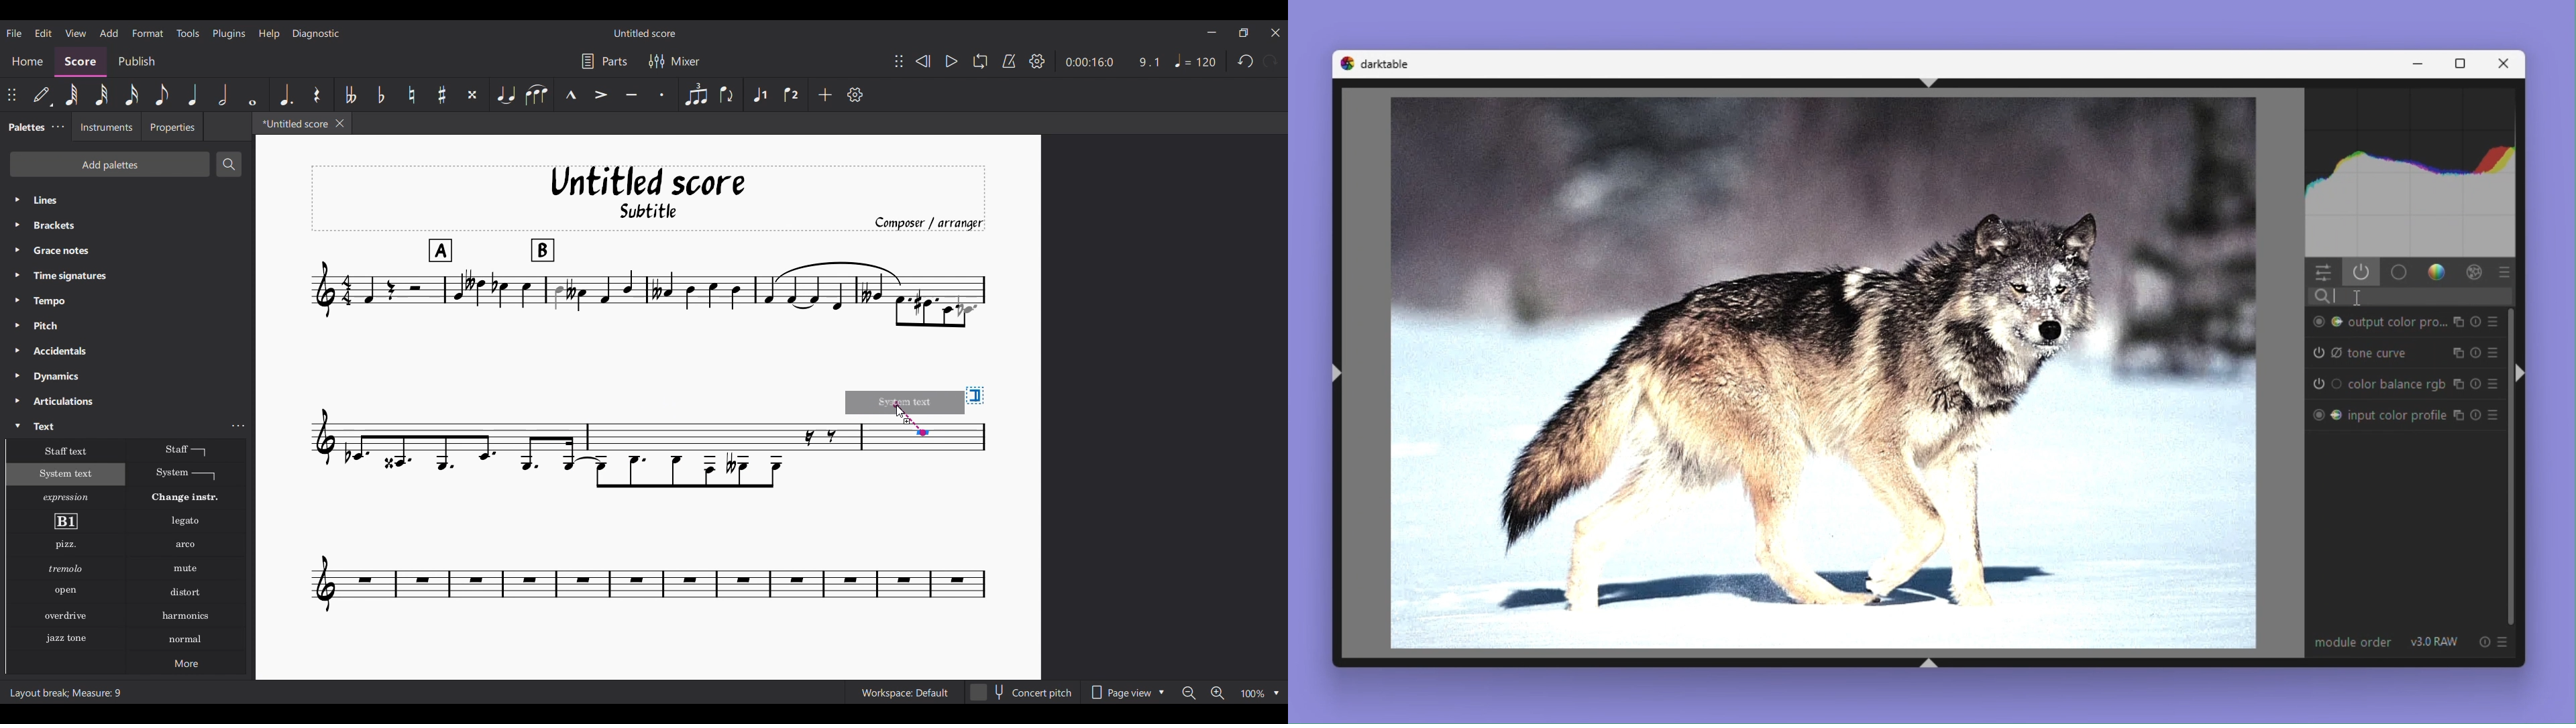 This screenshot has width=2576, height=728. Describe the element at coordinates (1148, 62) in the screenshot. I see `9.1` at that location.